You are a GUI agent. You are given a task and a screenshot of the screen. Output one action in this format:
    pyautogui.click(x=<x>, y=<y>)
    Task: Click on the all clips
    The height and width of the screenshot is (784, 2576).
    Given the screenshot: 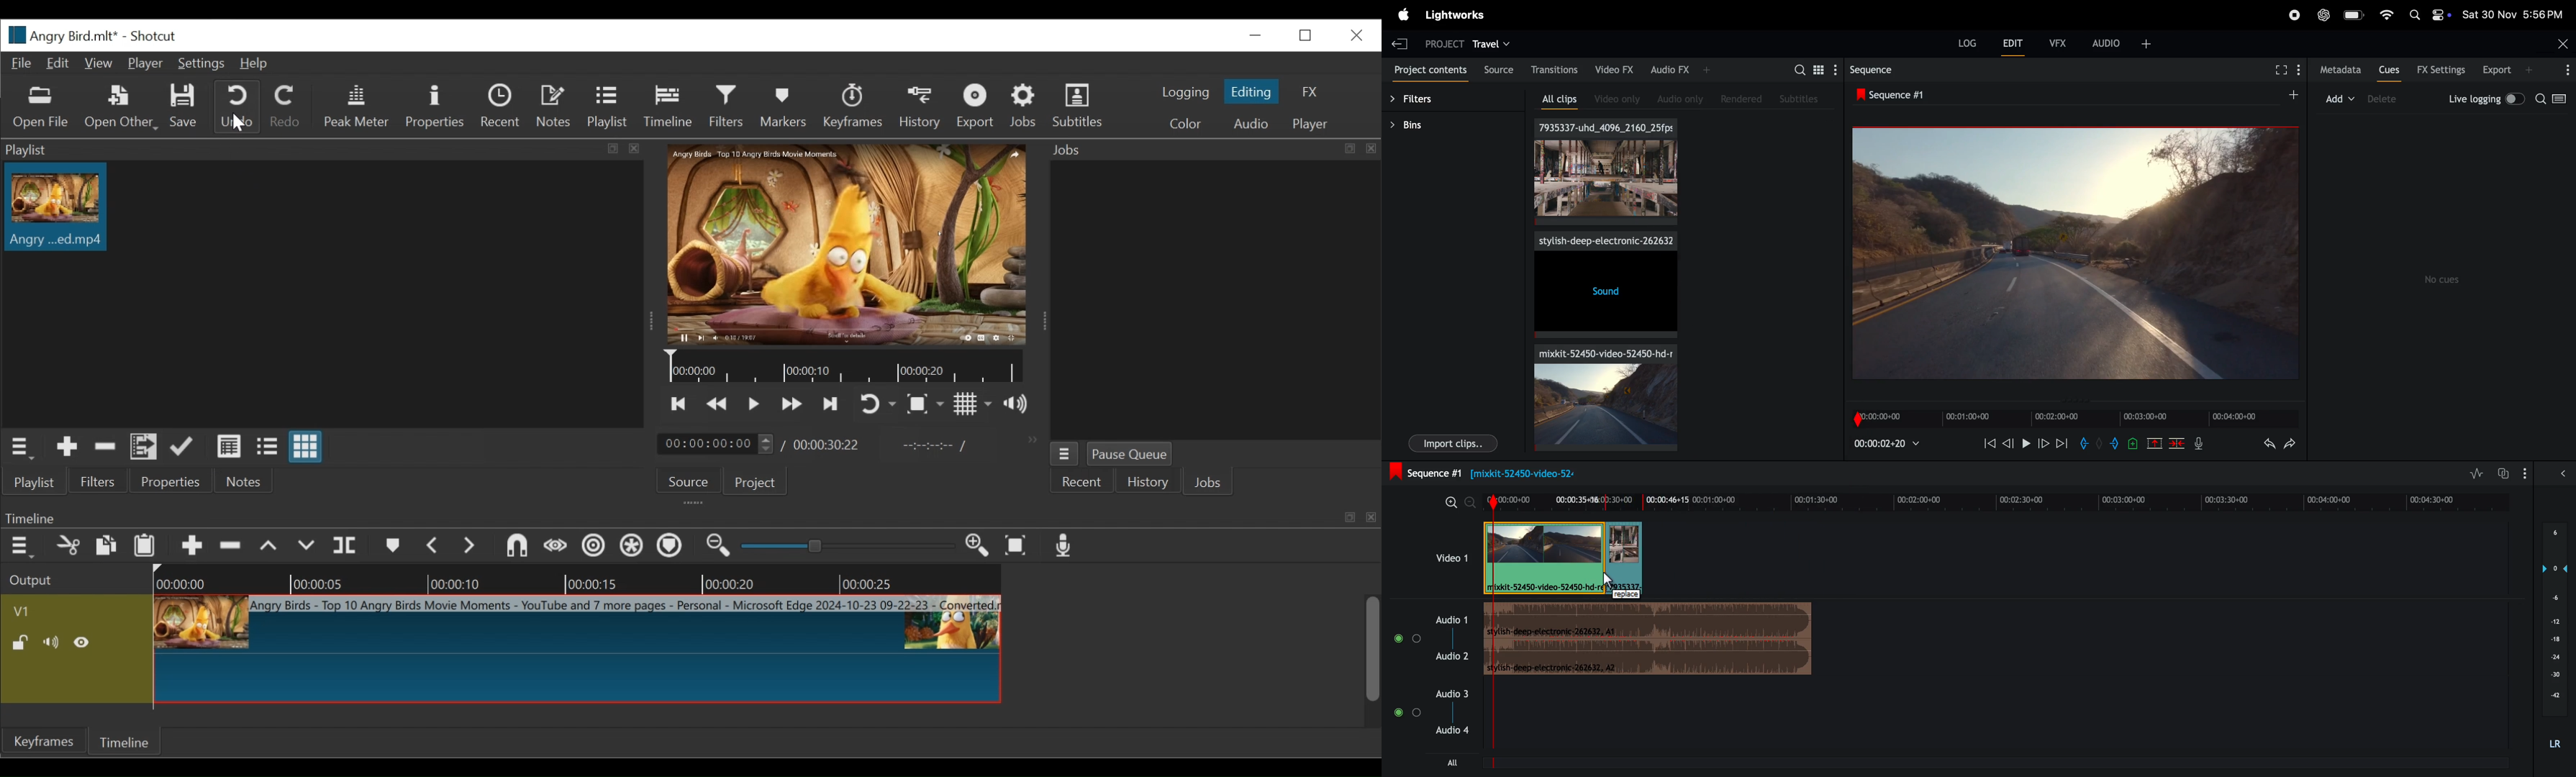 What is the action you would take?
    pyautogui.click(x=1553, y=100)
    